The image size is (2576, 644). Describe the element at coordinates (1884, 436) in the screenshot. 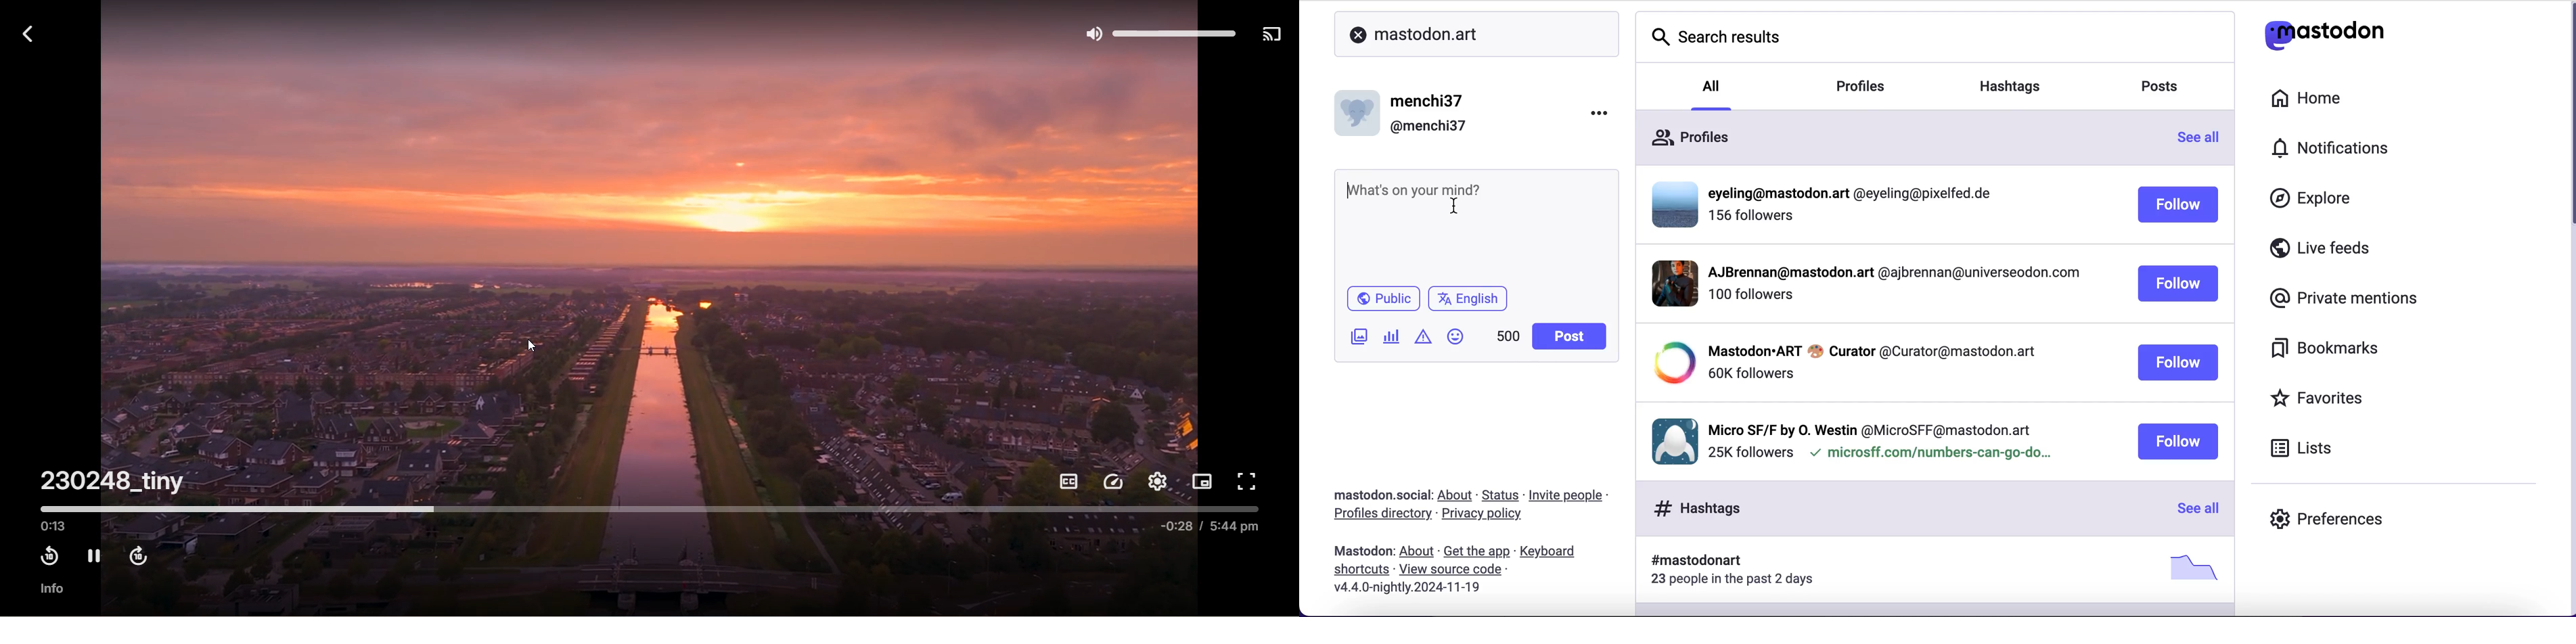

I see `user profile` at that location.